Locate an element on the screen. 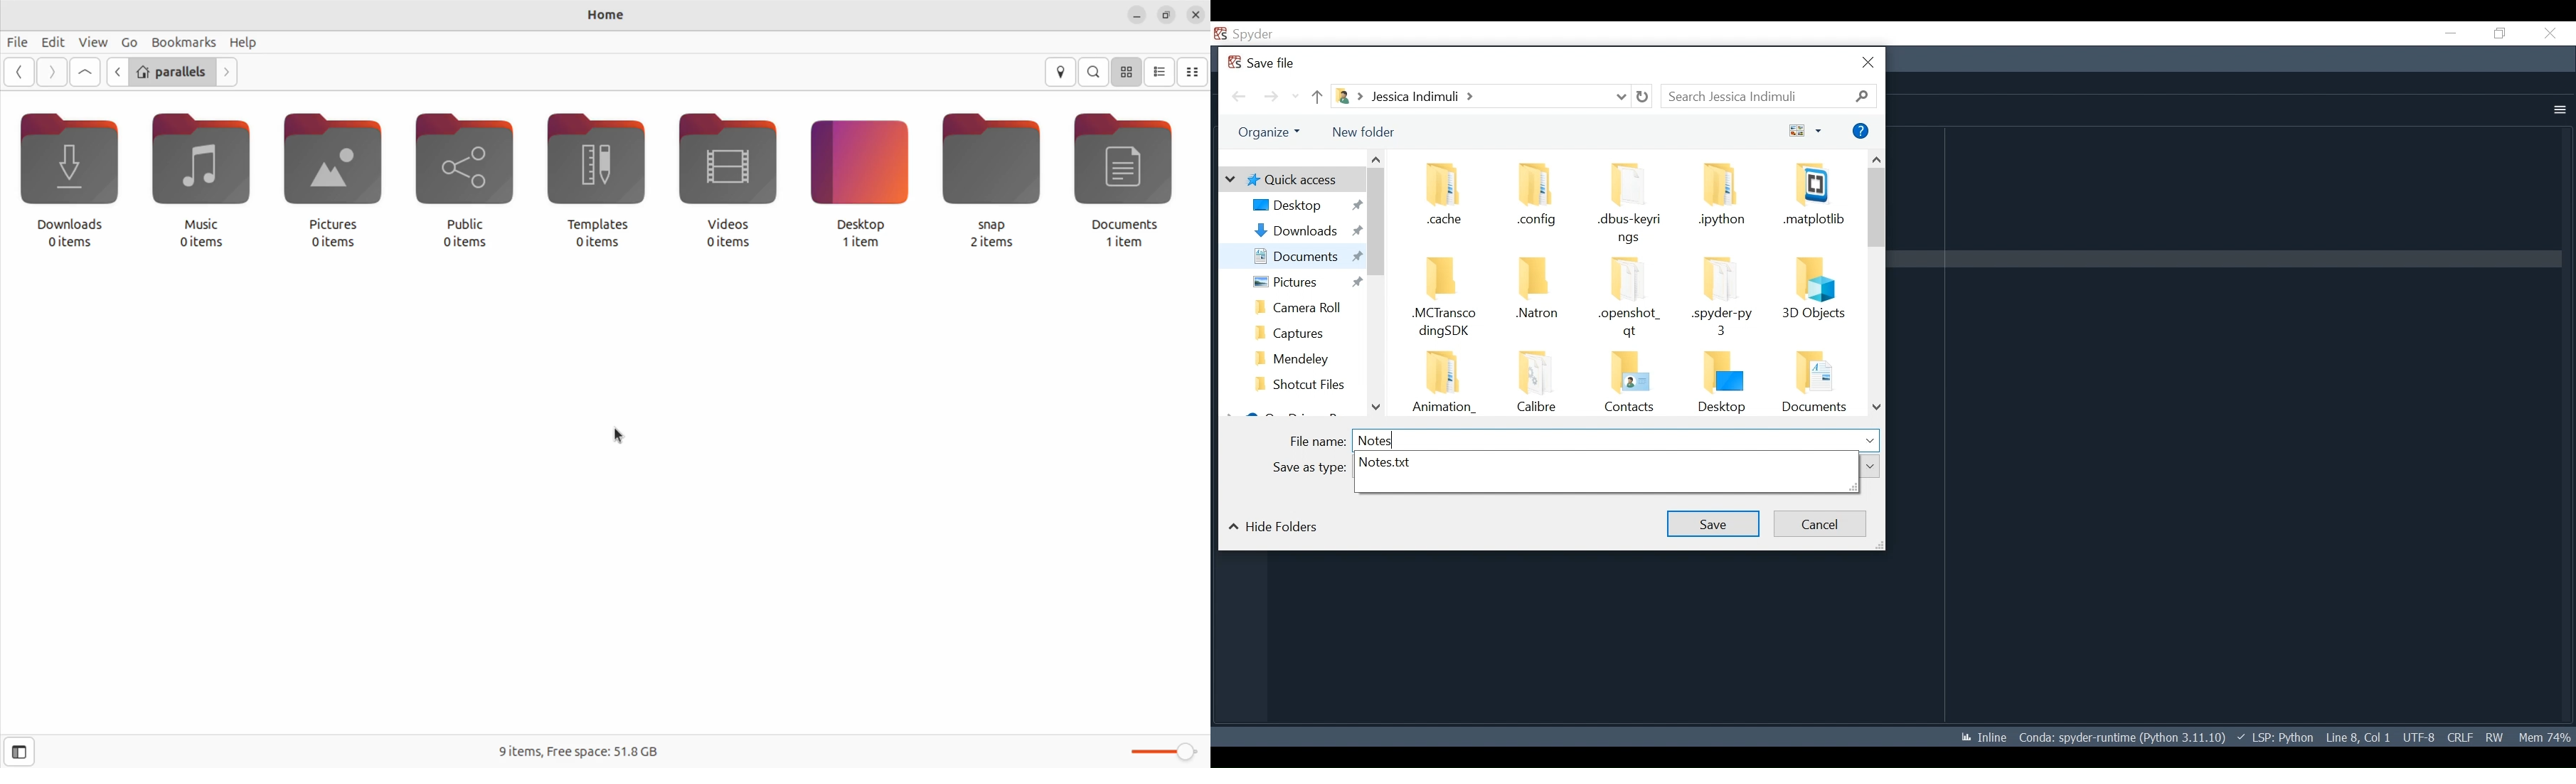 The image size is (2576, 784). Quick Access is located at coordinates (1289, 179).